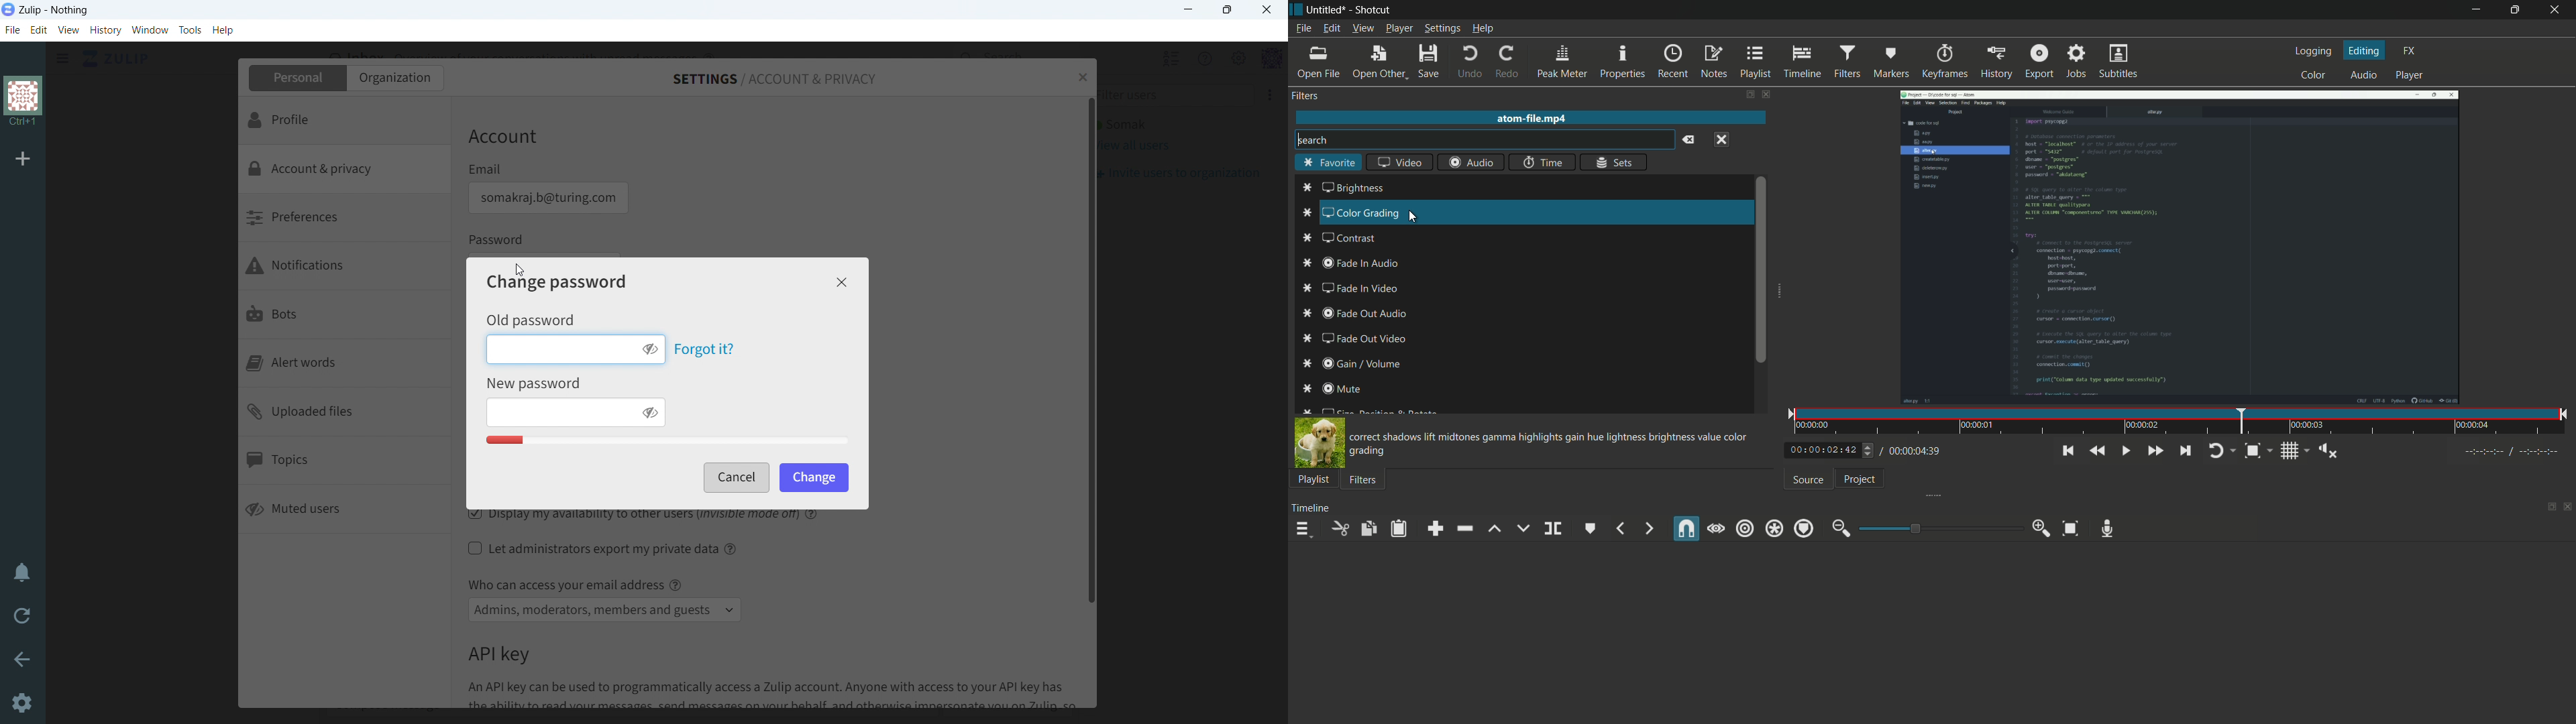  Describe the element at coordinates (69, 29) in the screenshot. I see `view` at that location.